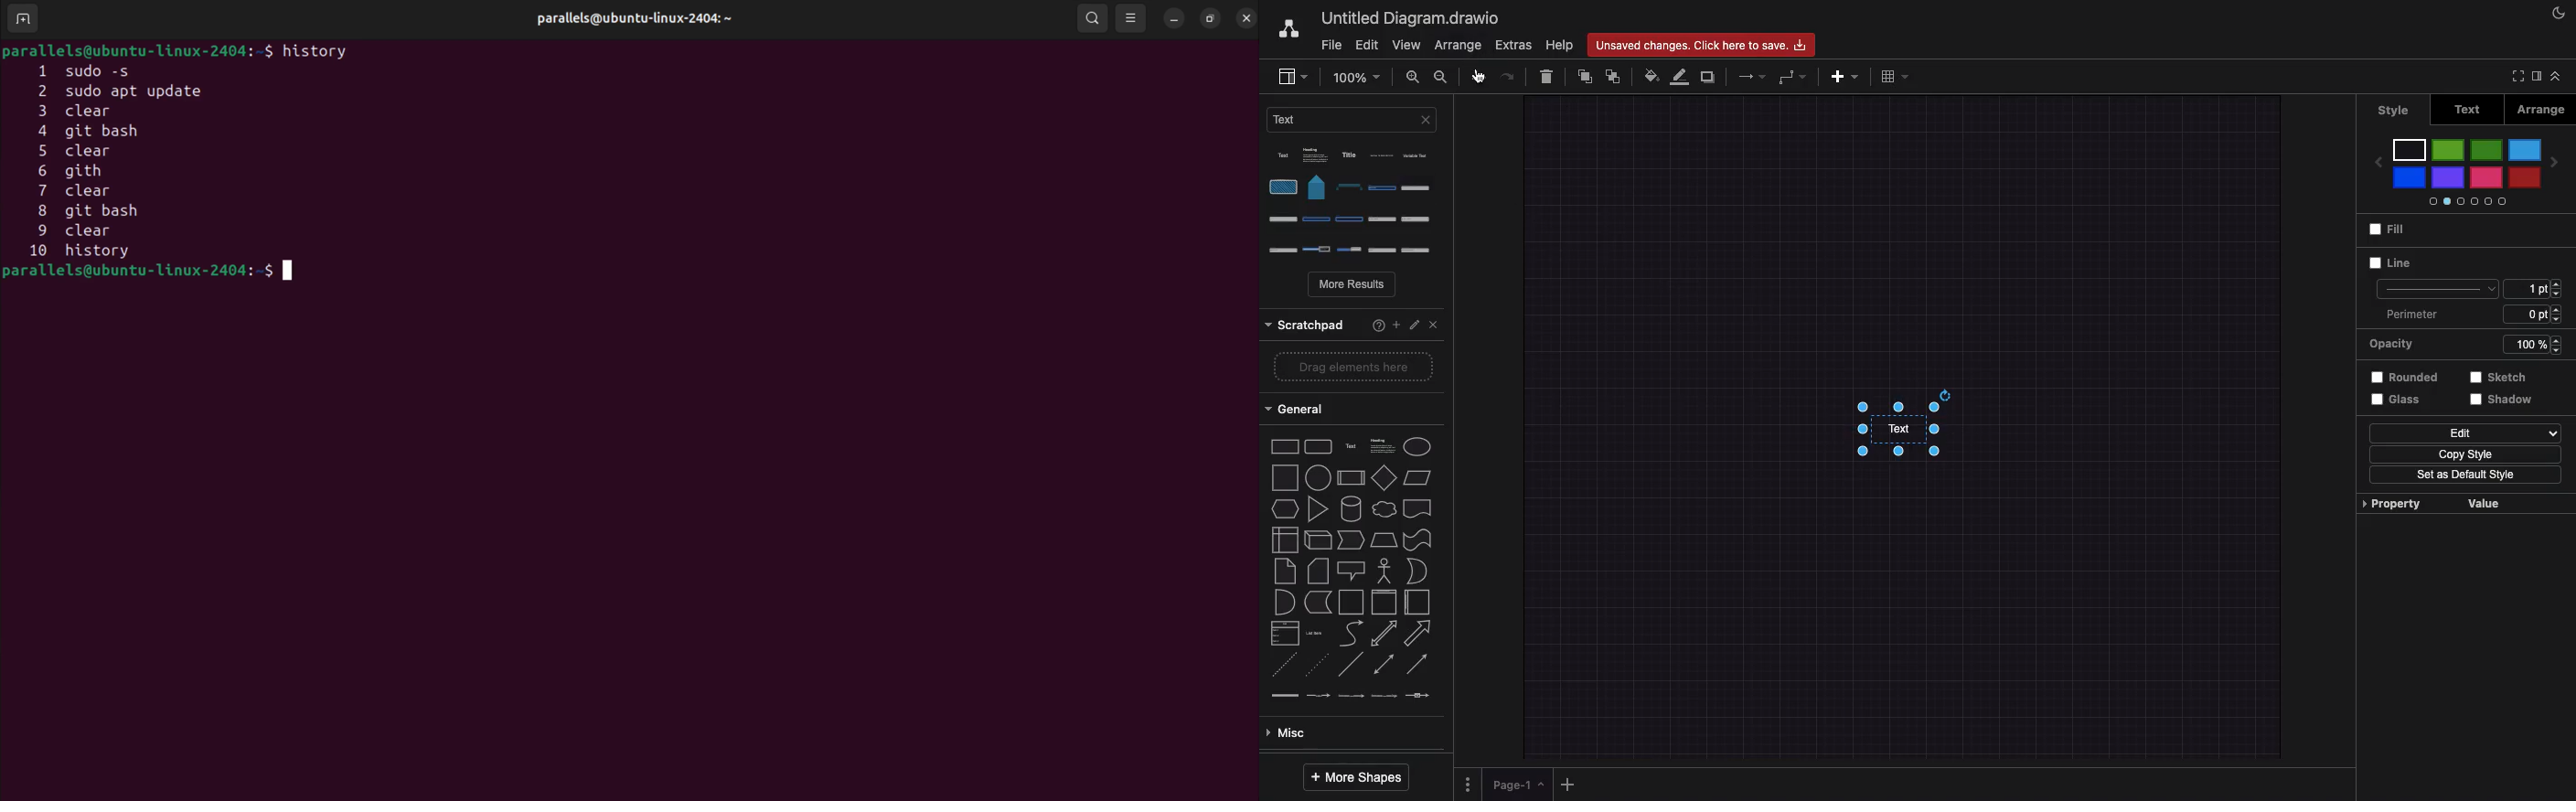 The height and width of the screenshot is (812, 2576). What do you see at coordinates (1520, 785) in the screenshot?
I see `Page 1` at bounding box center [1520, 785].